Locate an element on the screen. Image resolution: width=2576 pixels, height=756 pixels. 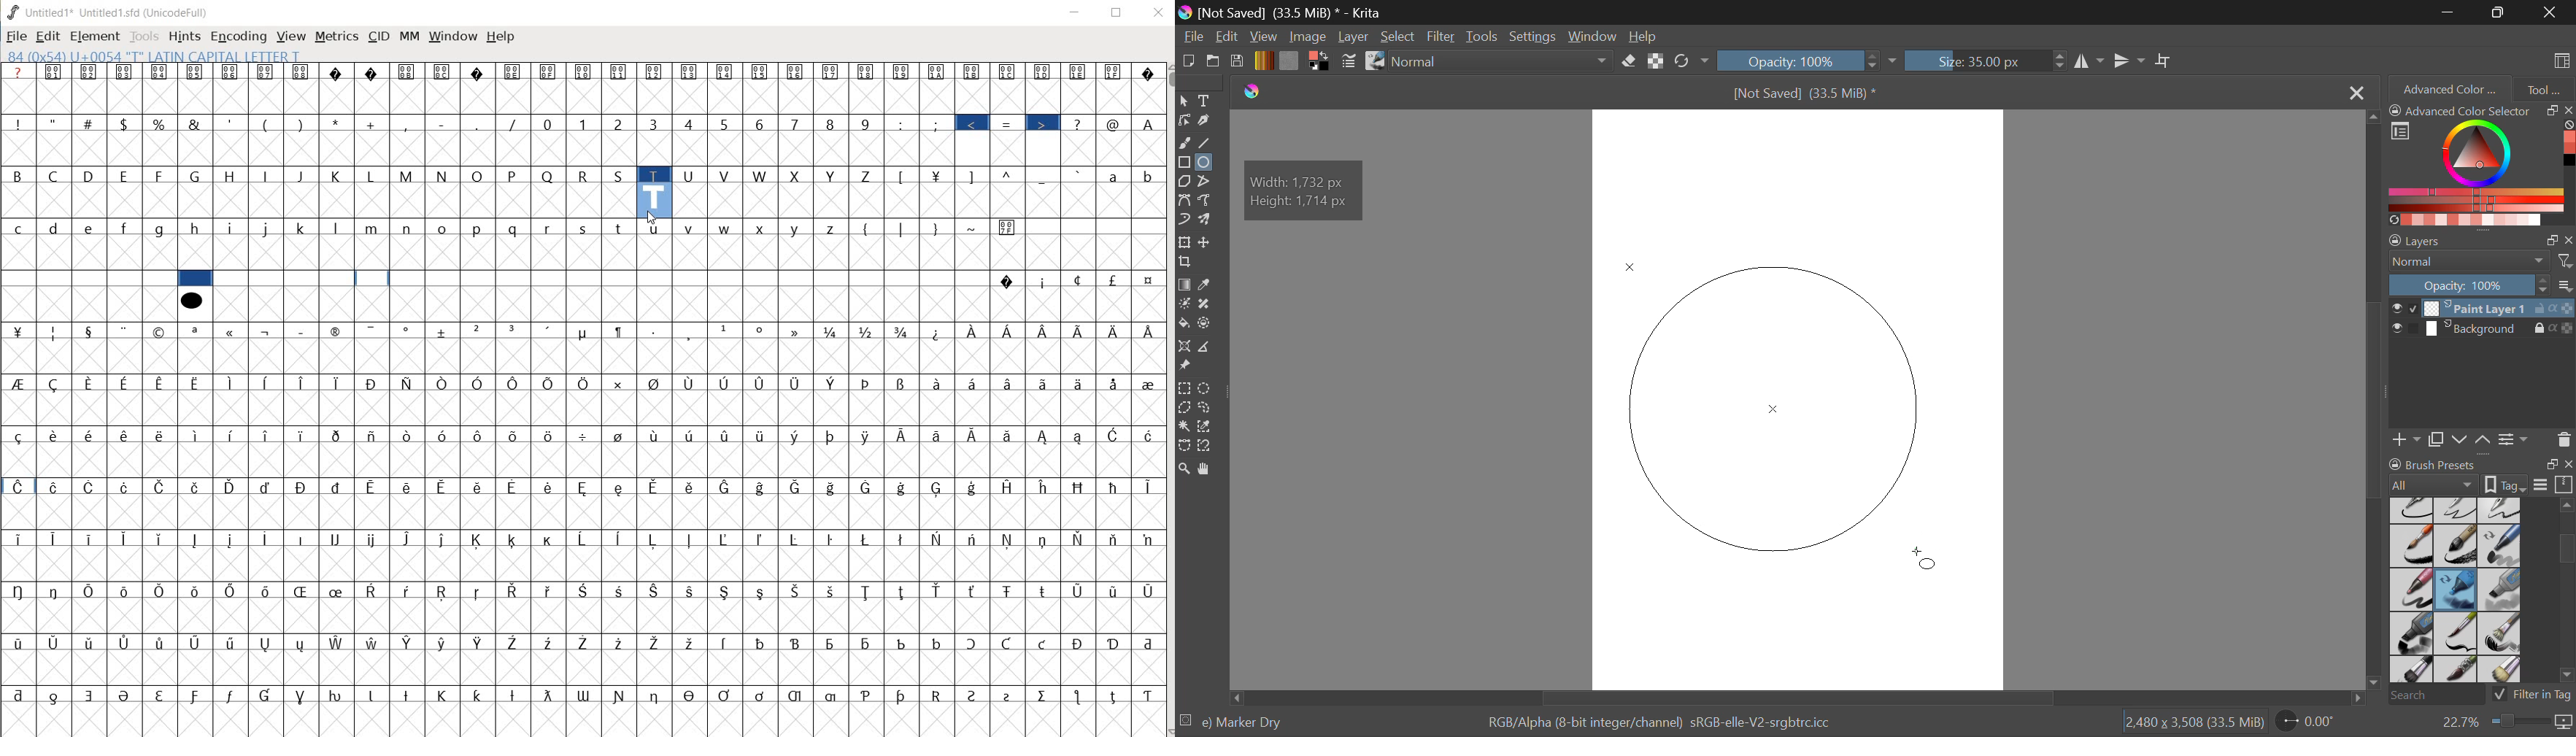
Marker Chisel Smooth is located at coordinates (2500, 545).